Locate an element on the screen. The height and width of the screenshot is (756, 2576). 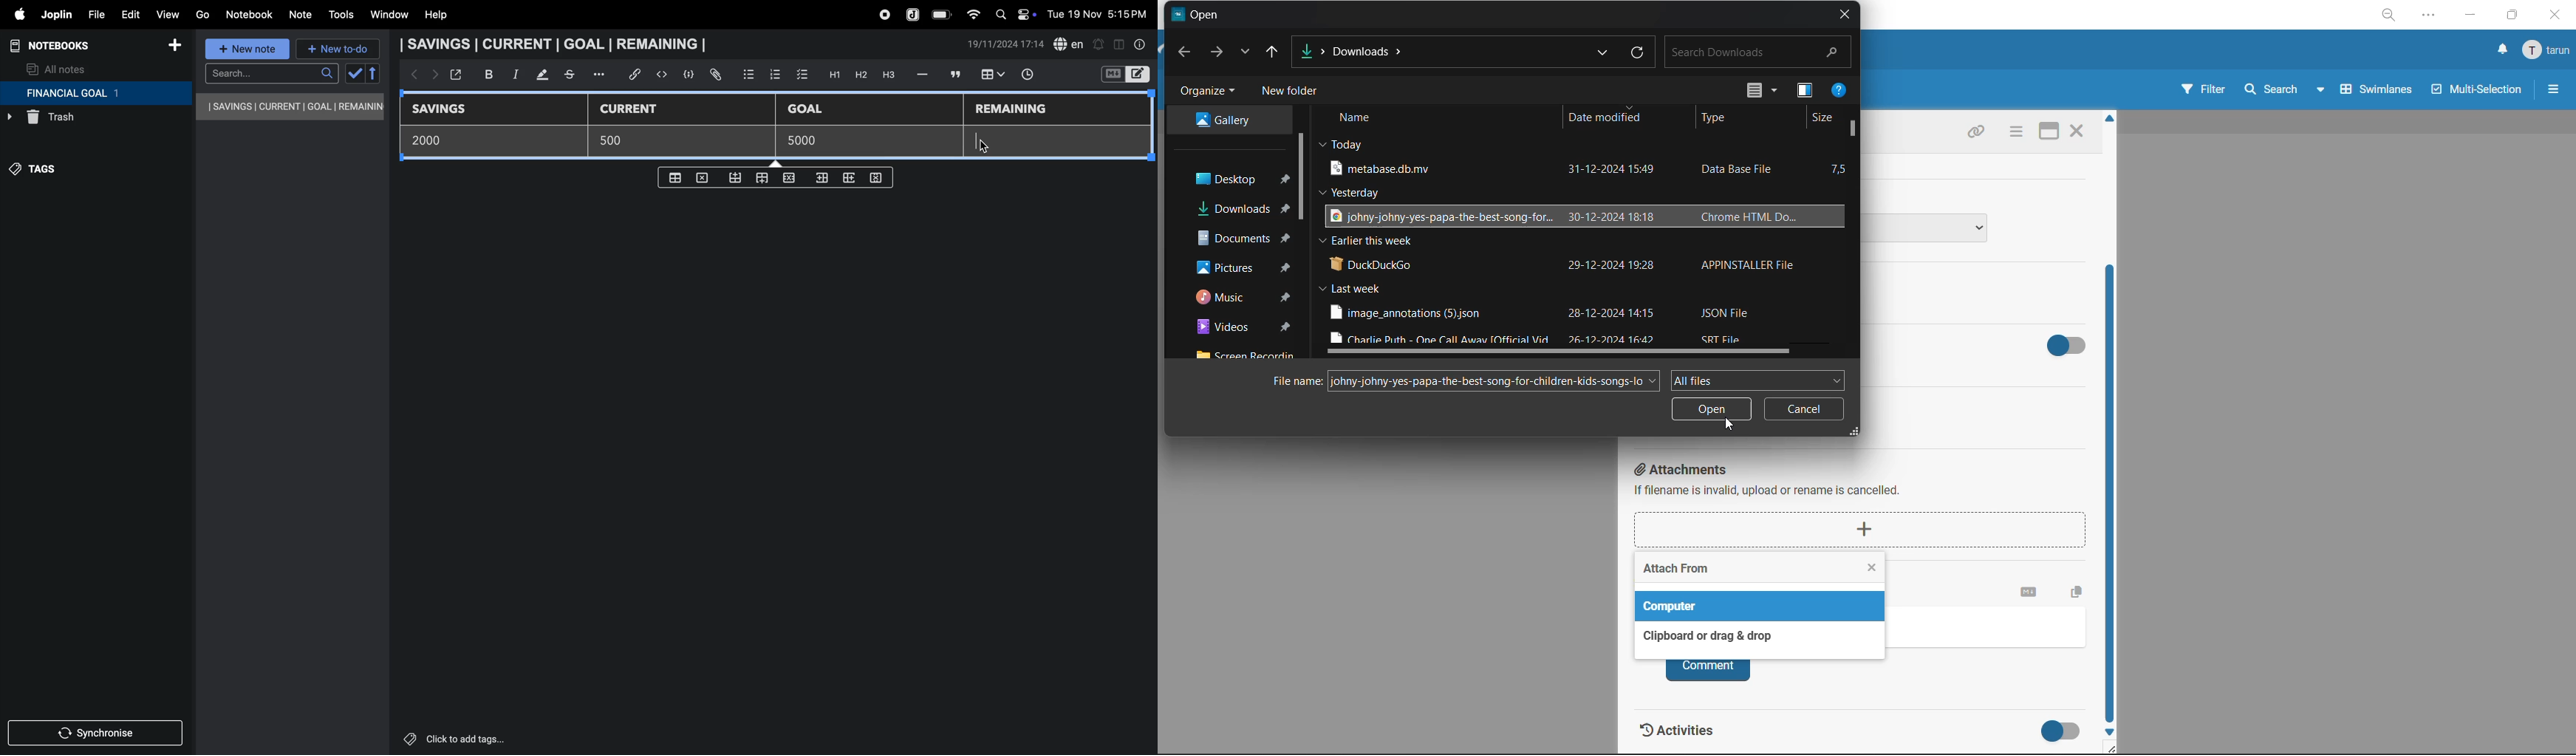
500 is located at coordinates (800, 141).